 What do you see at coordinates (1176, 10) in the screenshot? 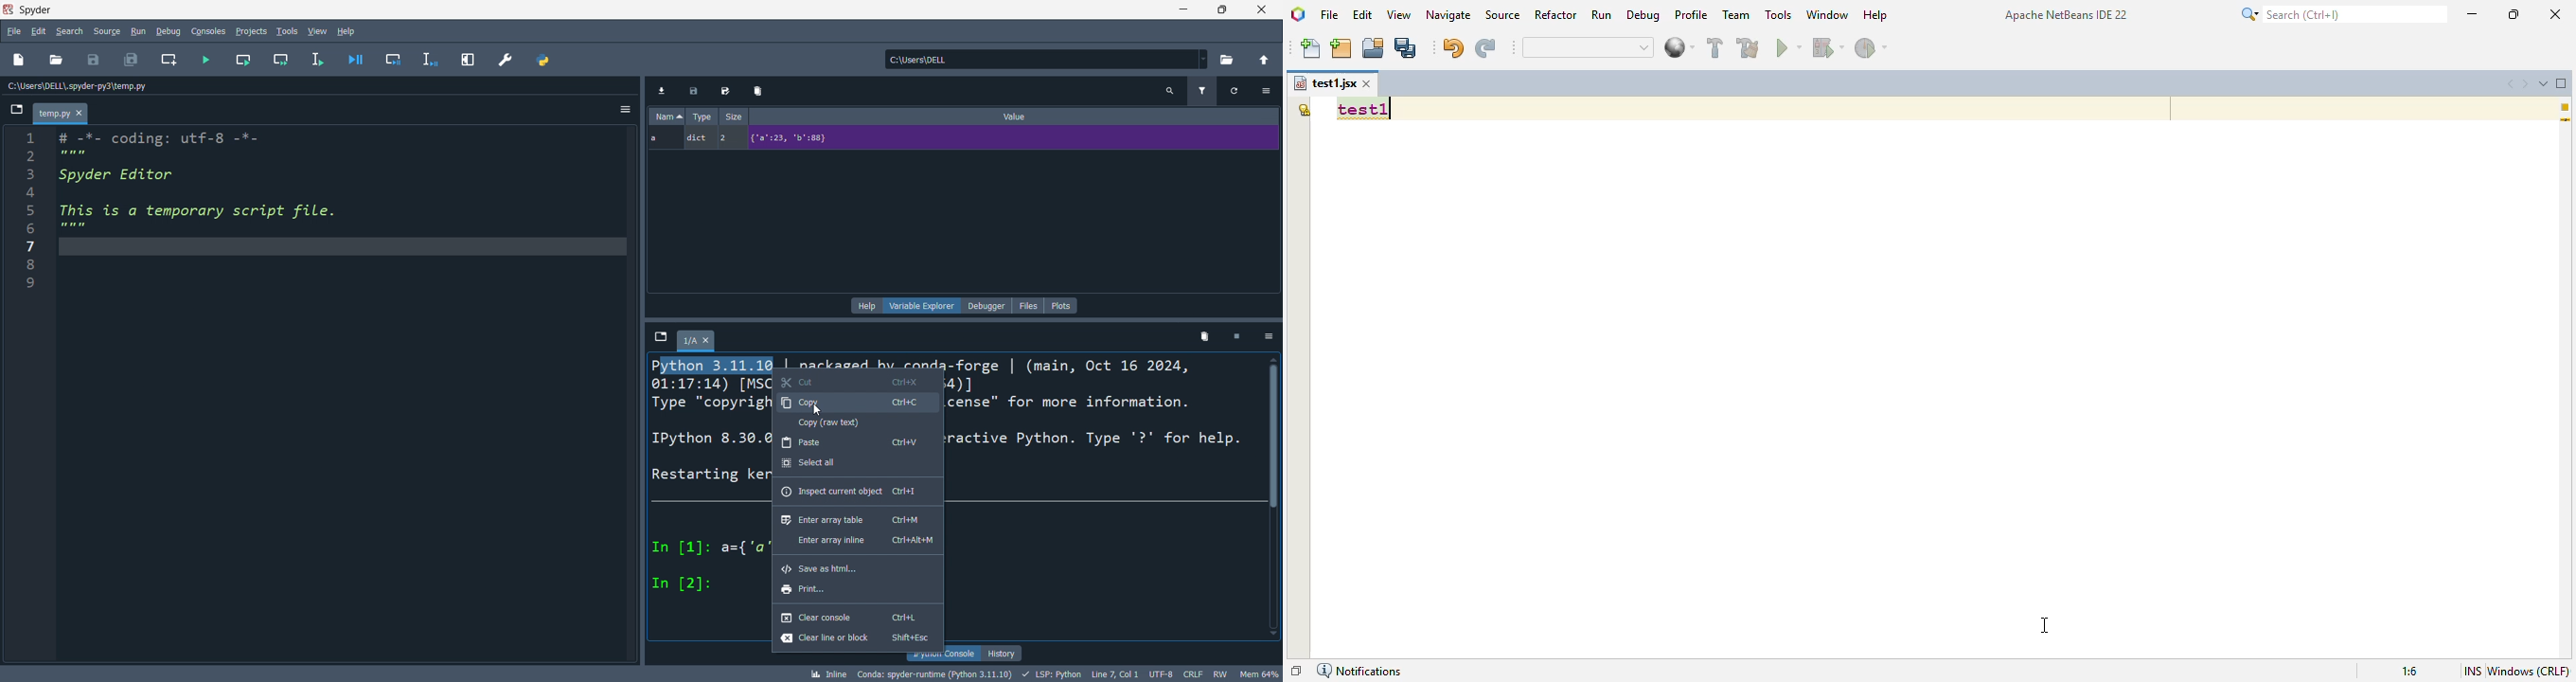
I see `minimize` at bounding box center [1176, 10].